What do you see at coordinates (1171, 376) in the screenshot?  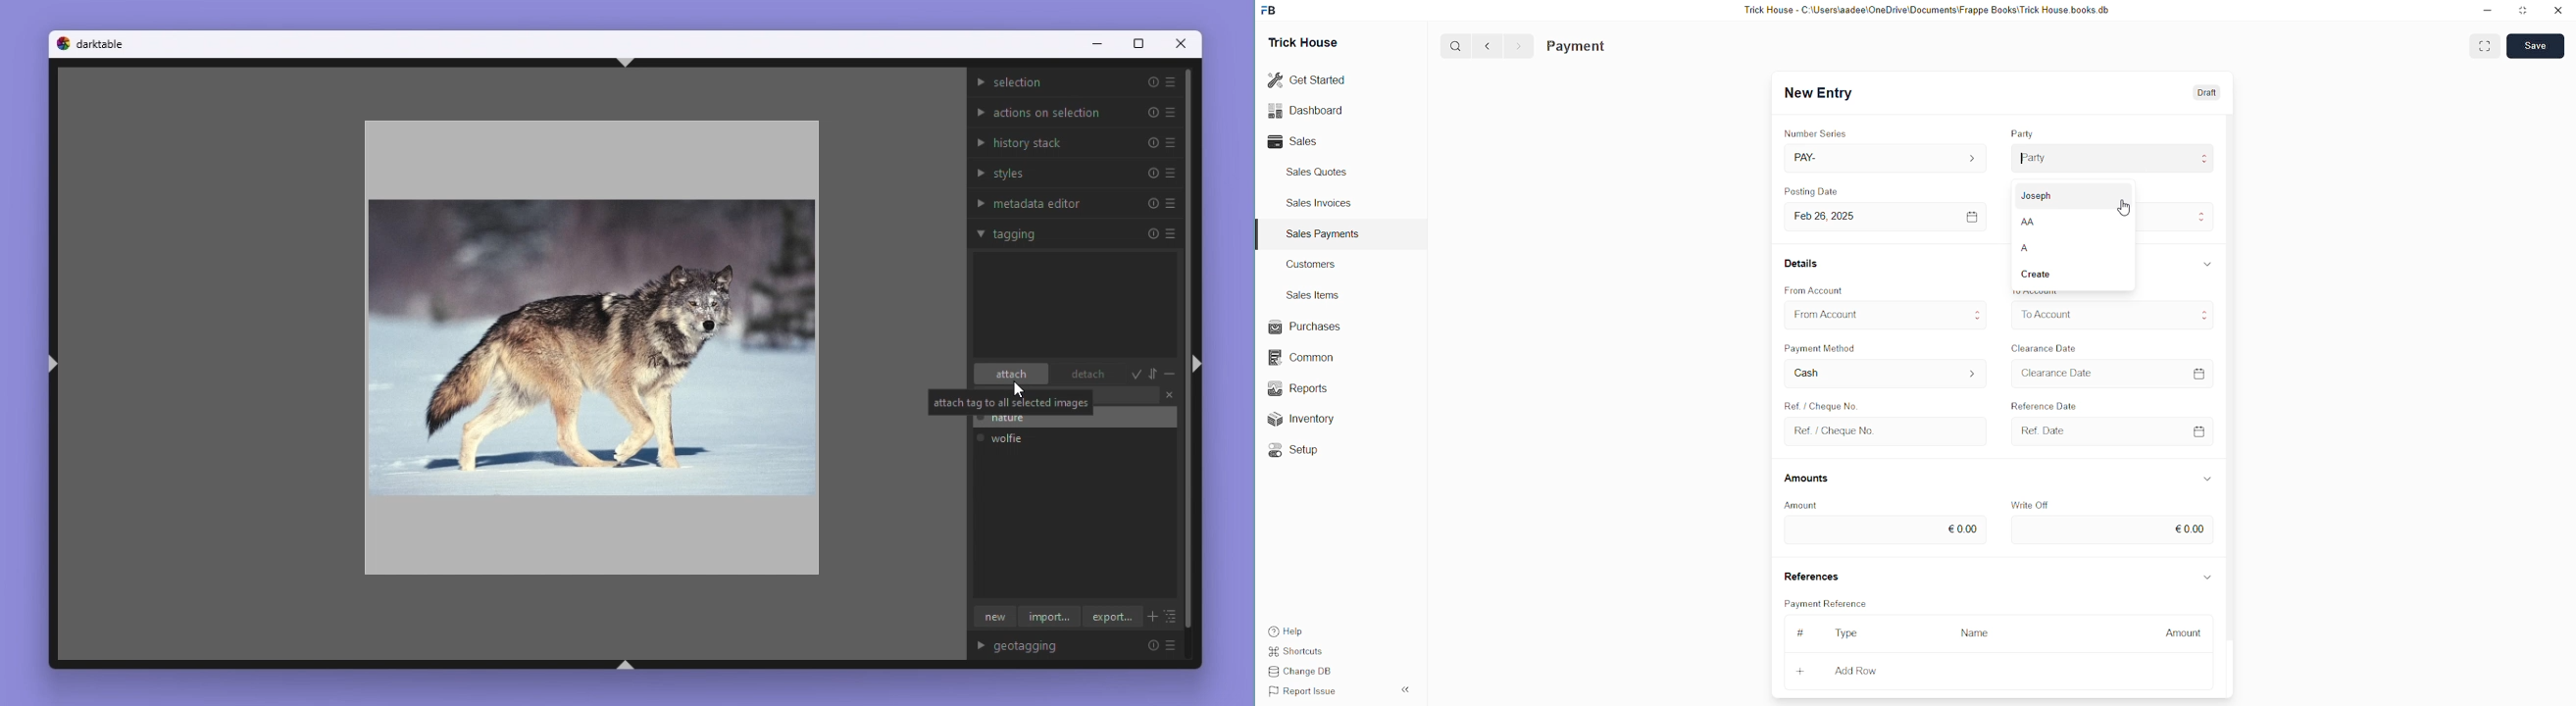 I see `Minimise` at bounding box center [1171, 376].